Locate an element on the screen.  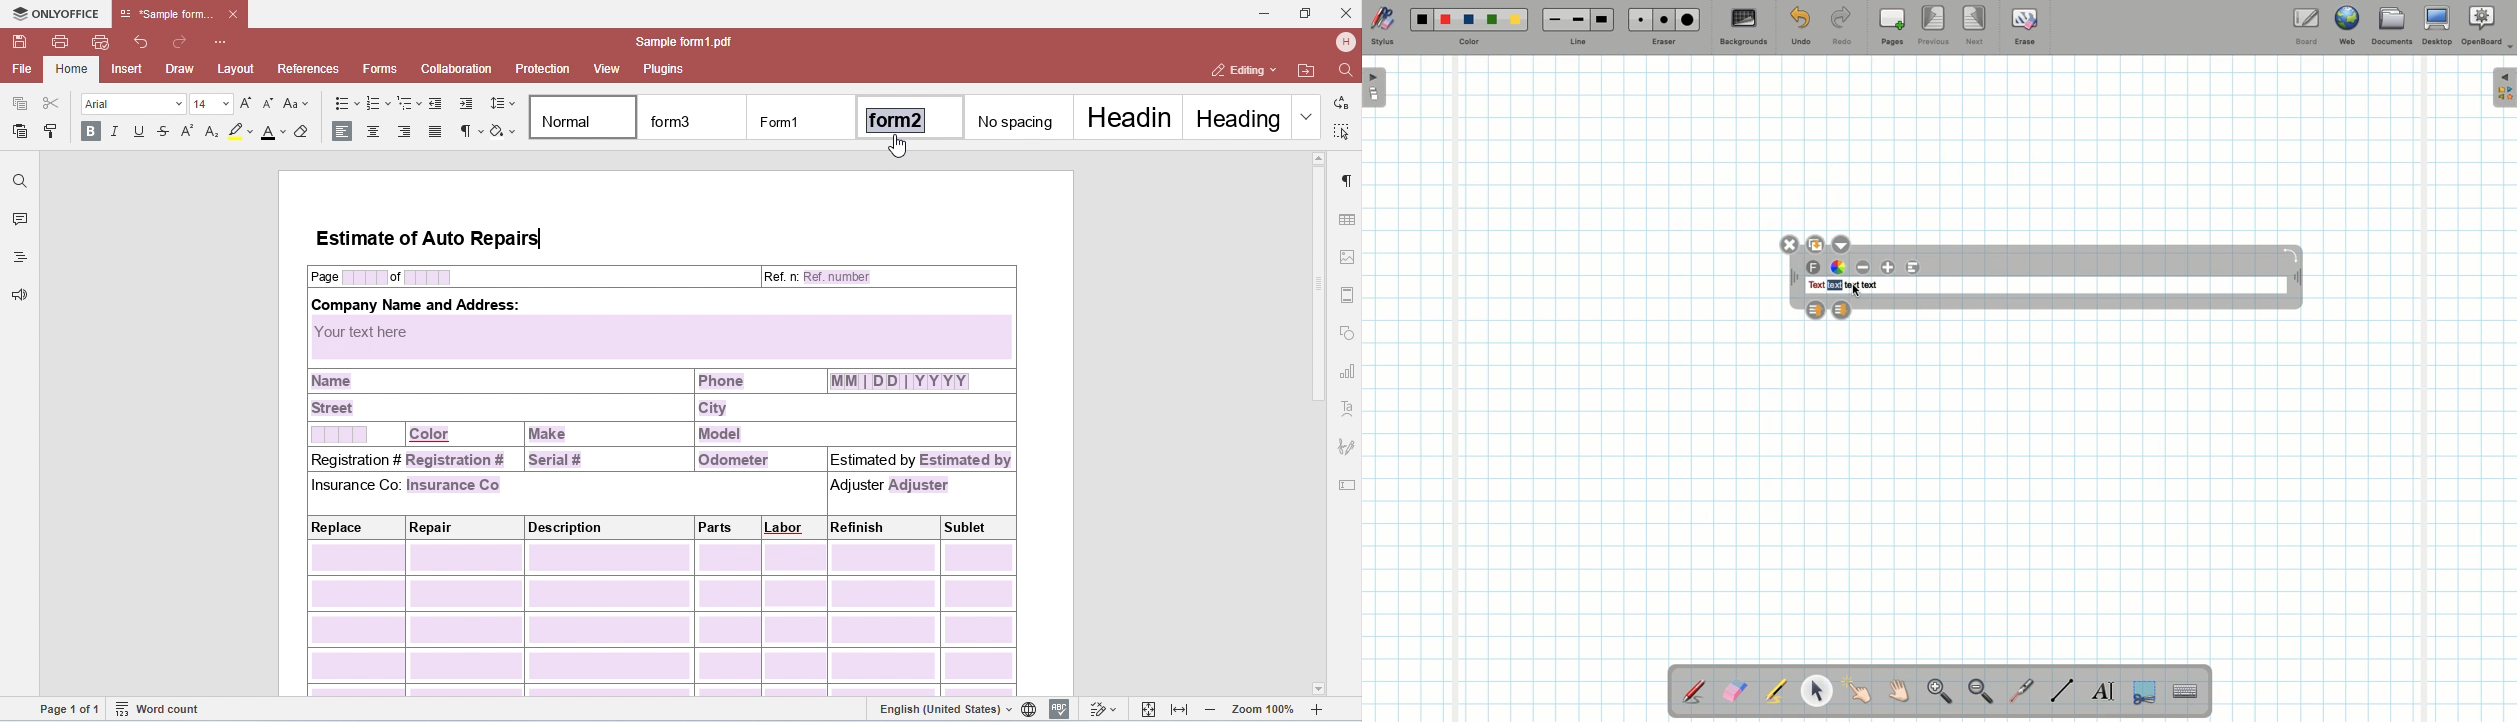
text is located at coordinates (1870, 286).